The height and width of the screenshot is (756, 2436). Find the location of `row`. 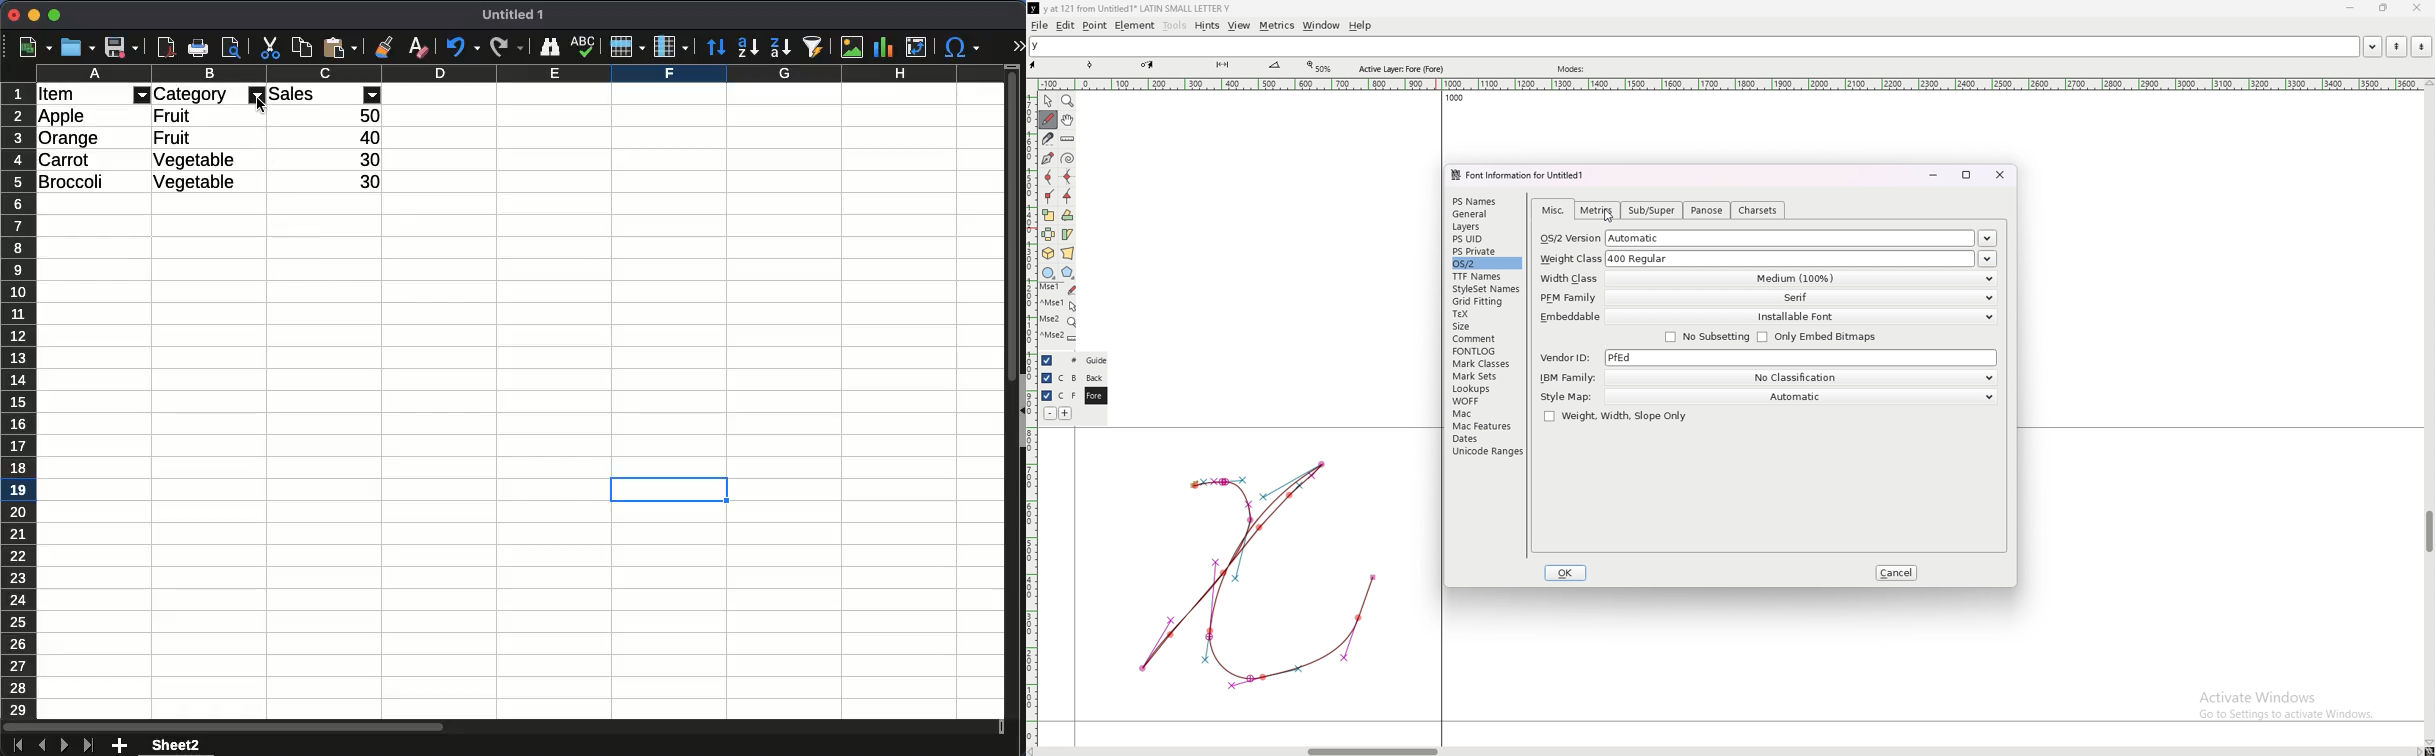

row is located at coordinates (625, 49).